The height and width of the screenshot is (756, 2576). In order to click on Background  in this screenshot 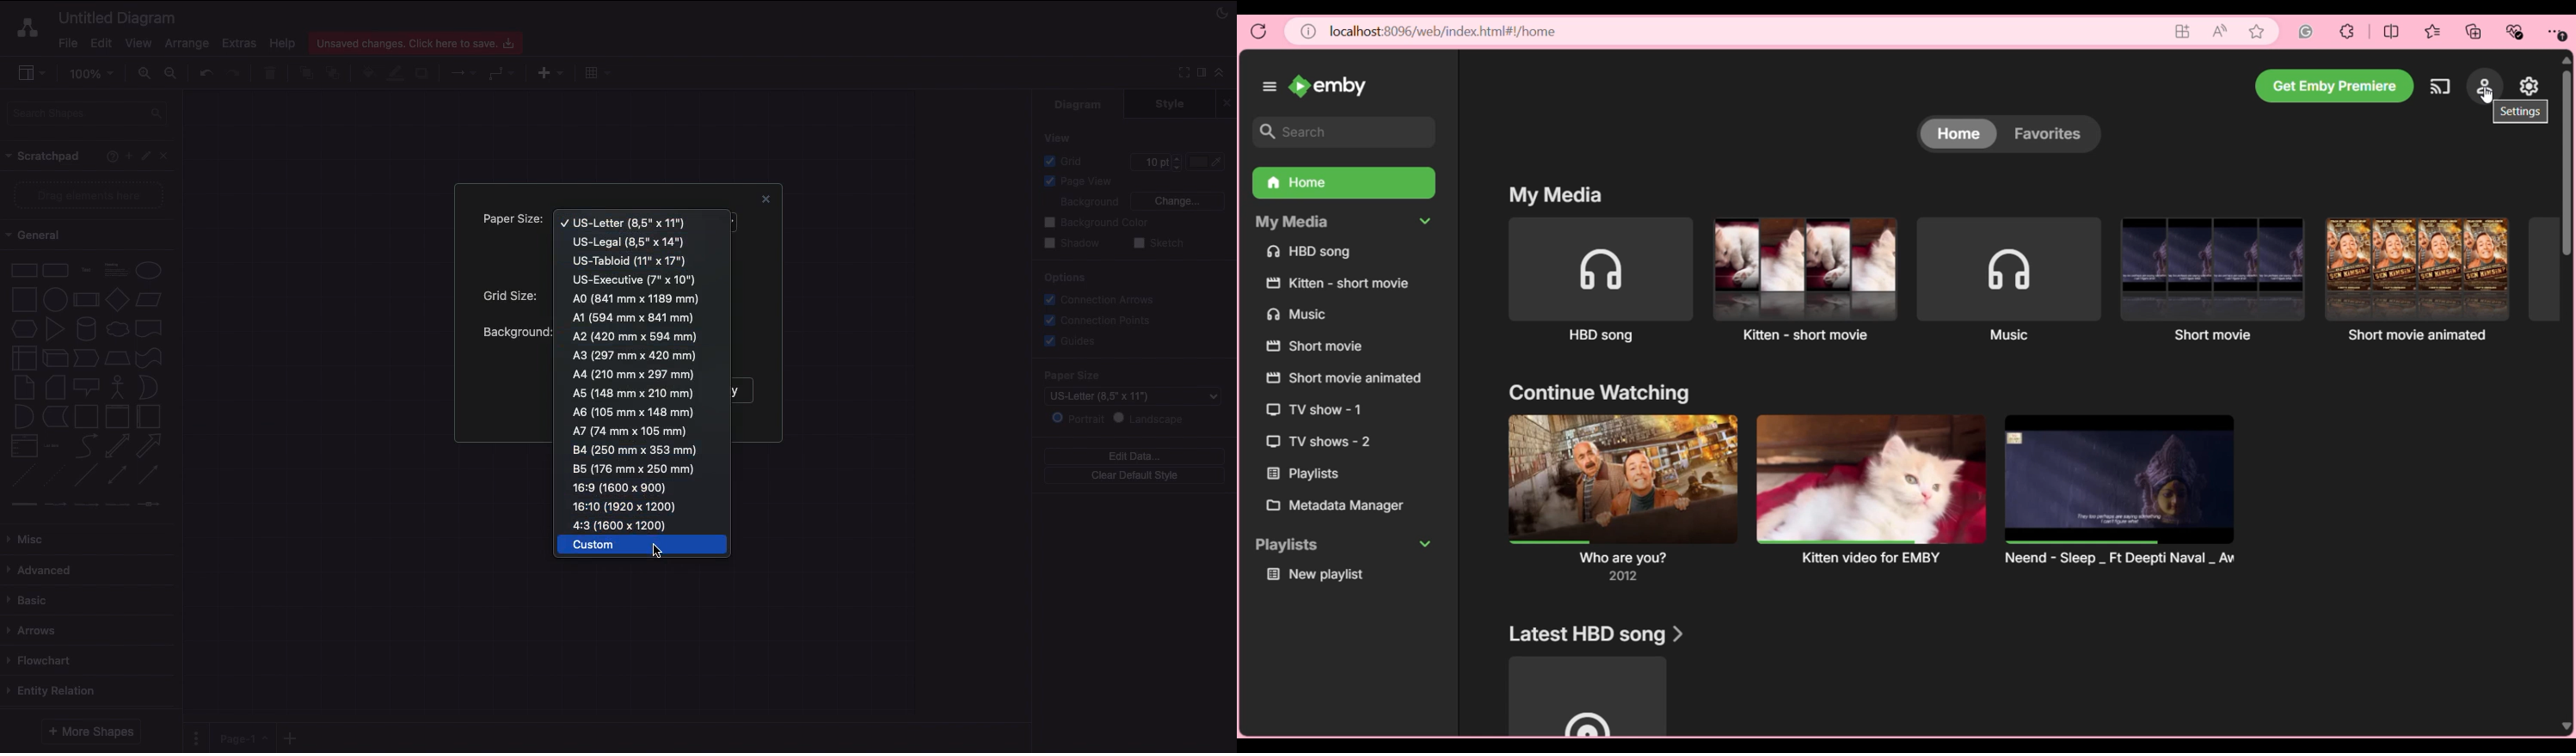, I will do `click(1079, 203)`.